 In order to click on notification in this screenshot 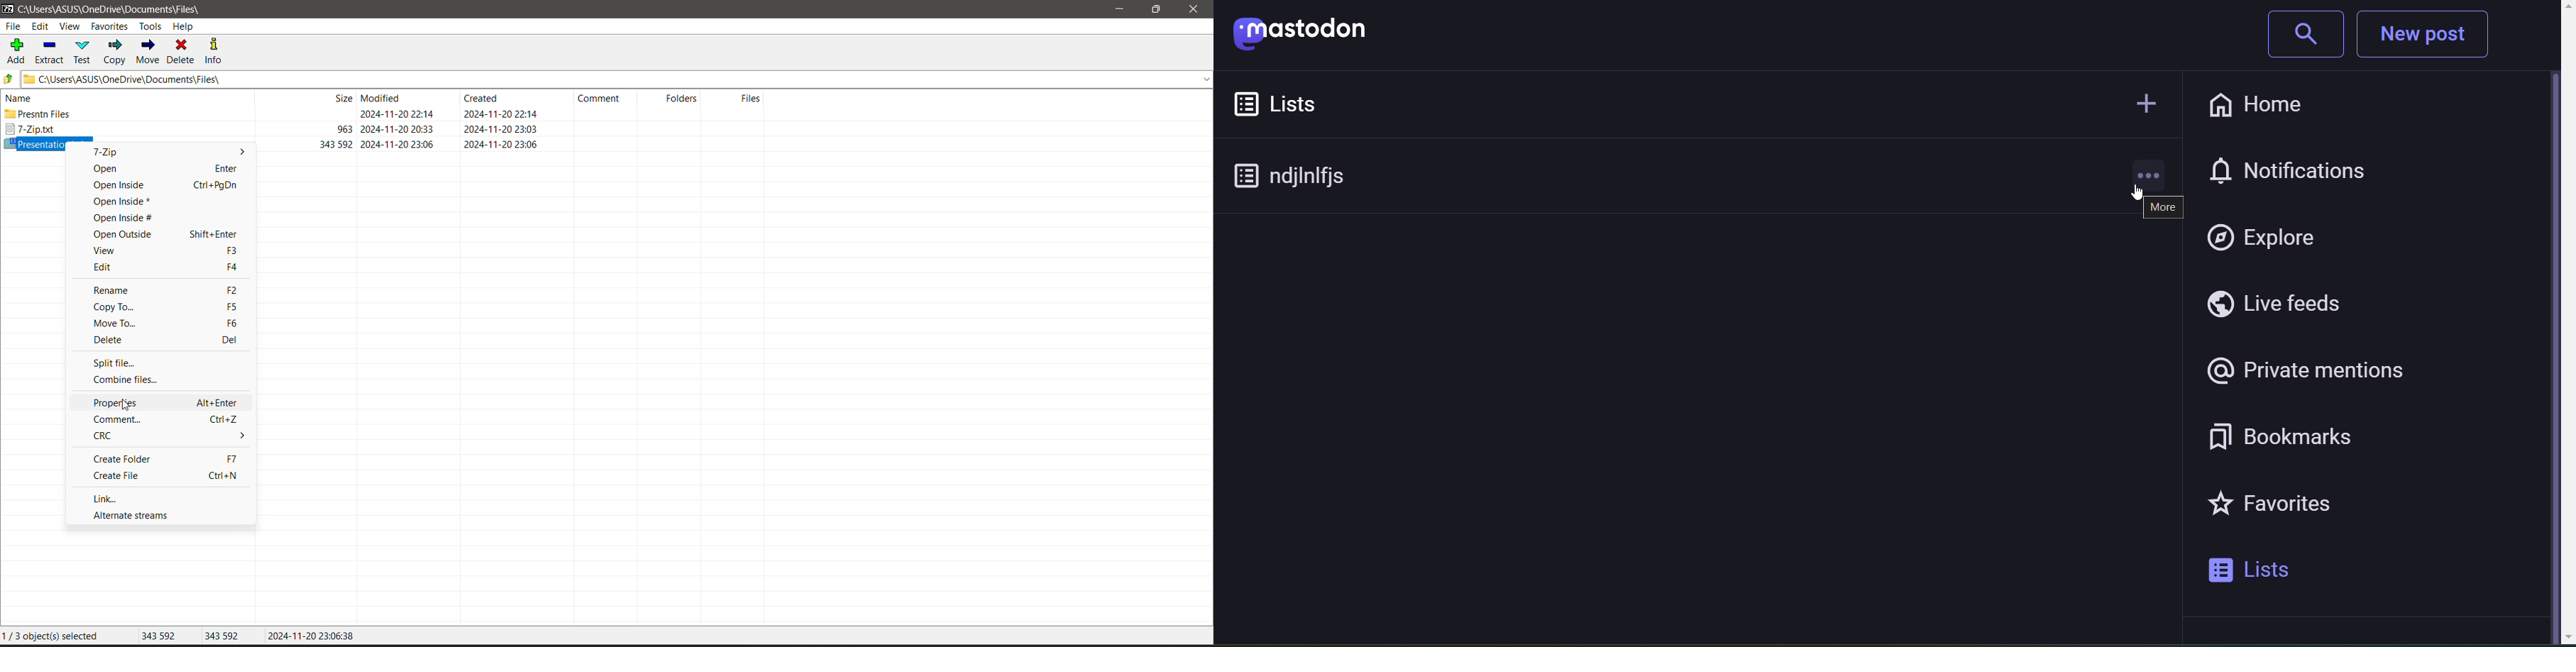, I will do `click(2307, 167)`.